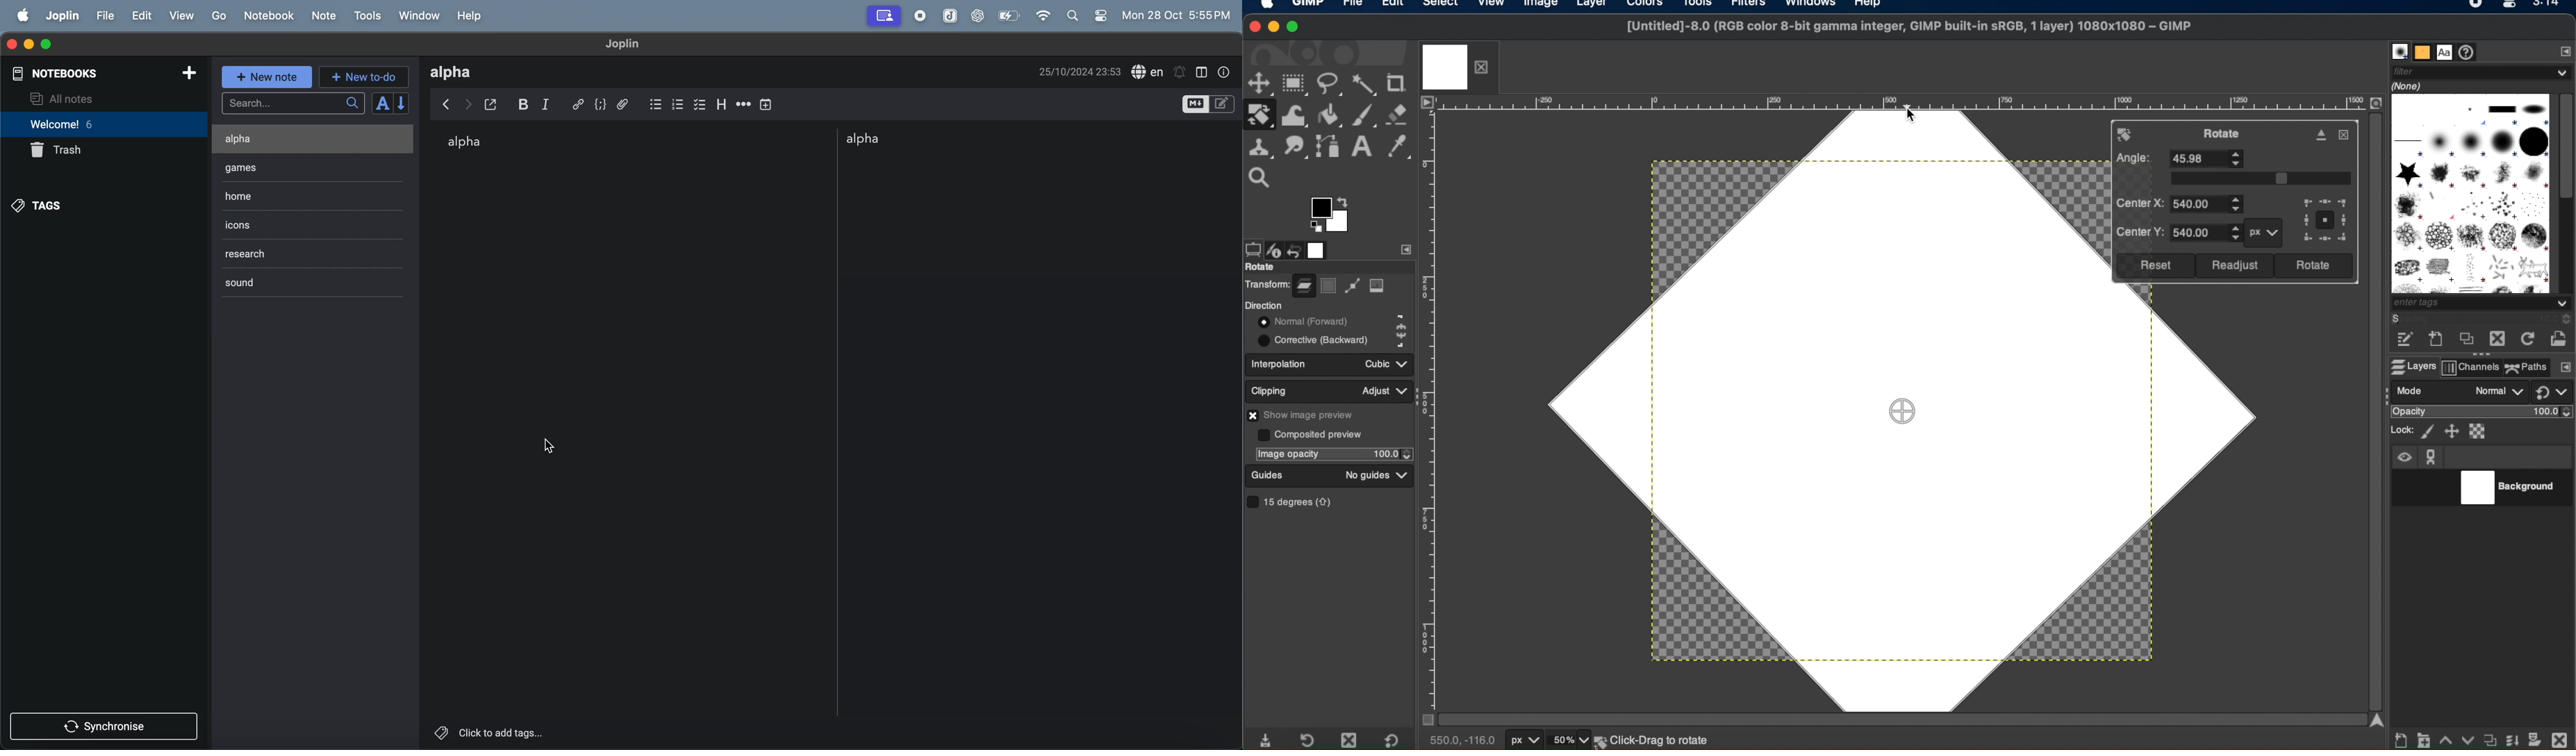 The width and height of the screenshot is (2576, 756). What do you see at coordinates (1401, 319) in the screenshot?
I see `normal forward` at bounding box center [1401, 319].